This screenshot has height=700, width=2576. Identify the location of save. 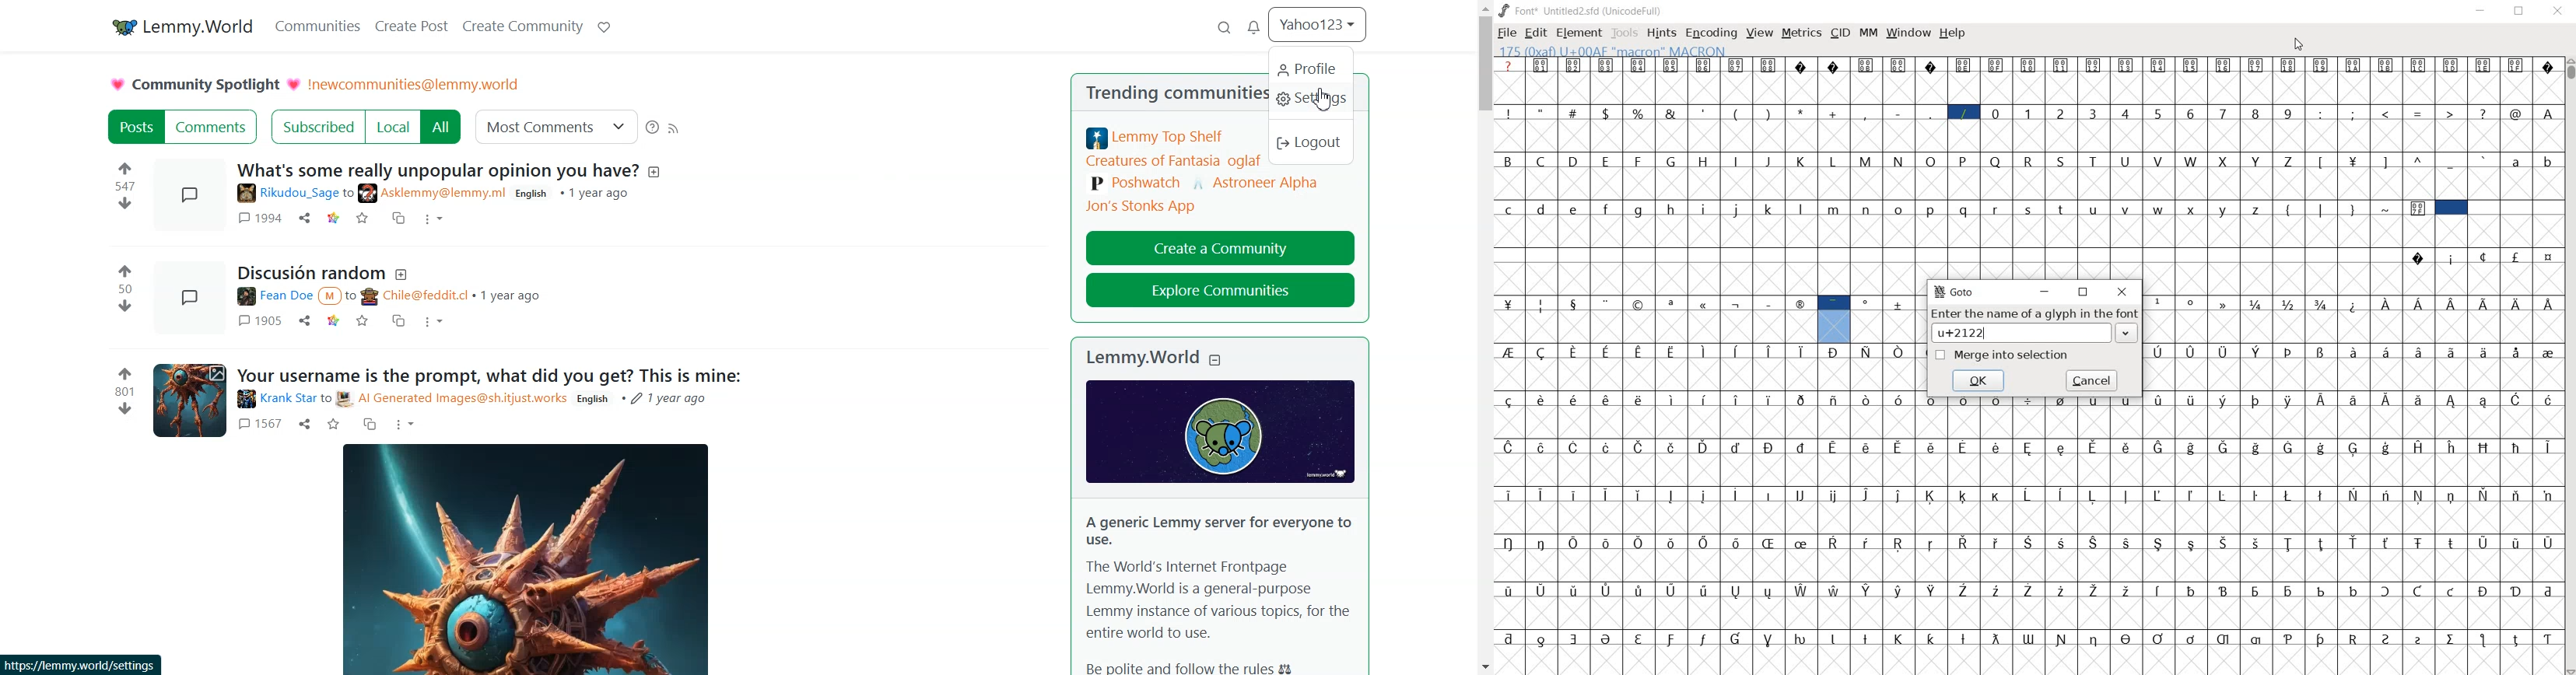
(364, 219).